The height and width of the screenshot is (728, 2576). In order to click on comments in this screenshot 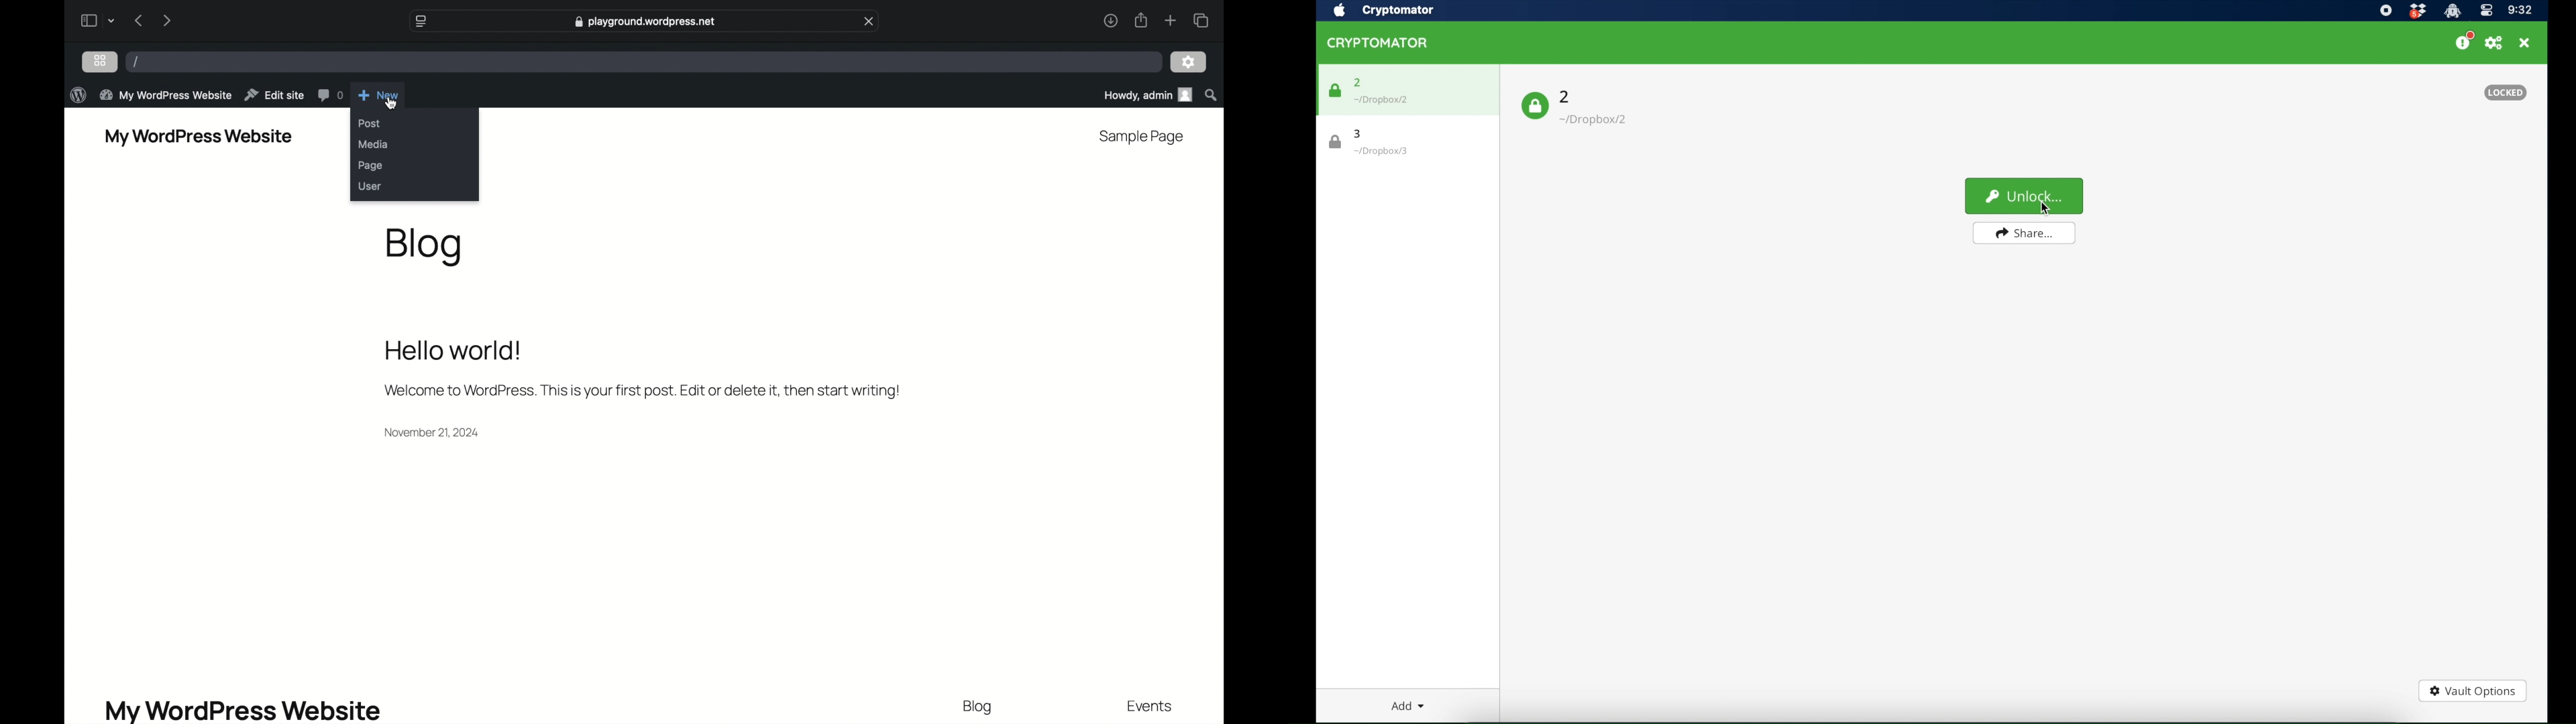, I will do `click(330, 95)`.